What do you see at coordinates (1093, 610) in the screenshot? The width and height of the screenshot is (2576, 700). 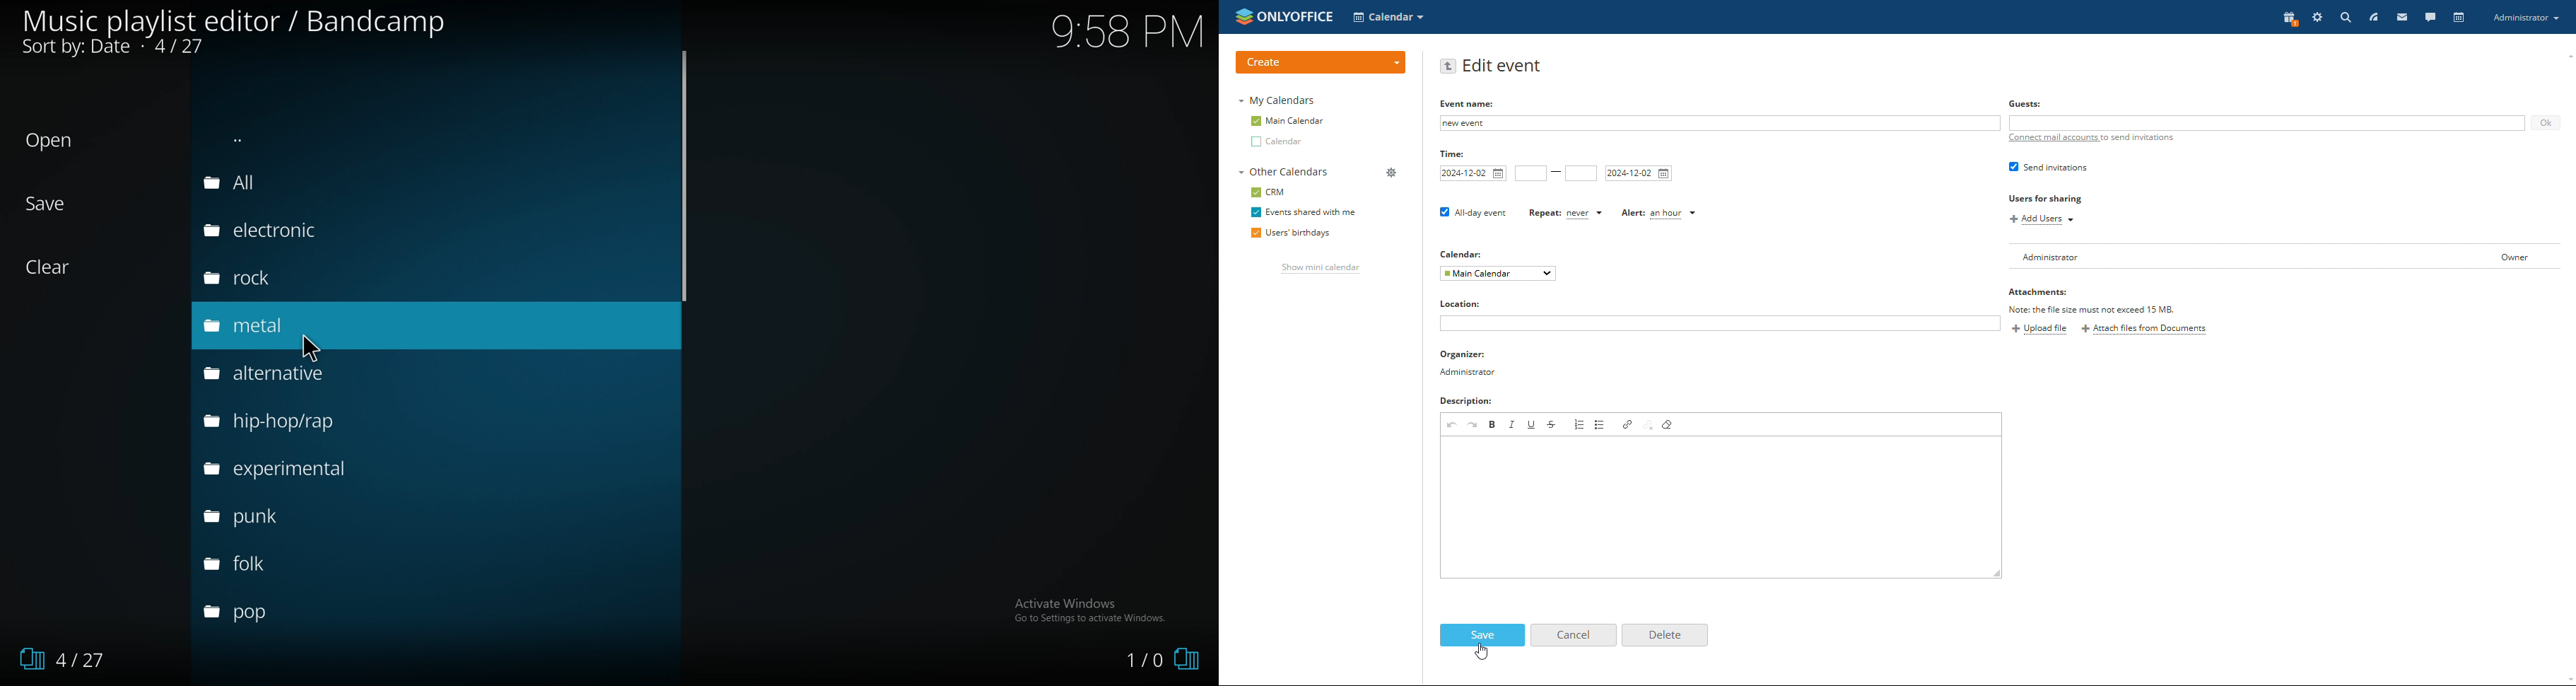 I see `Activate Windows, Go to settings to activate windows` at bounding box center [1093, 610].